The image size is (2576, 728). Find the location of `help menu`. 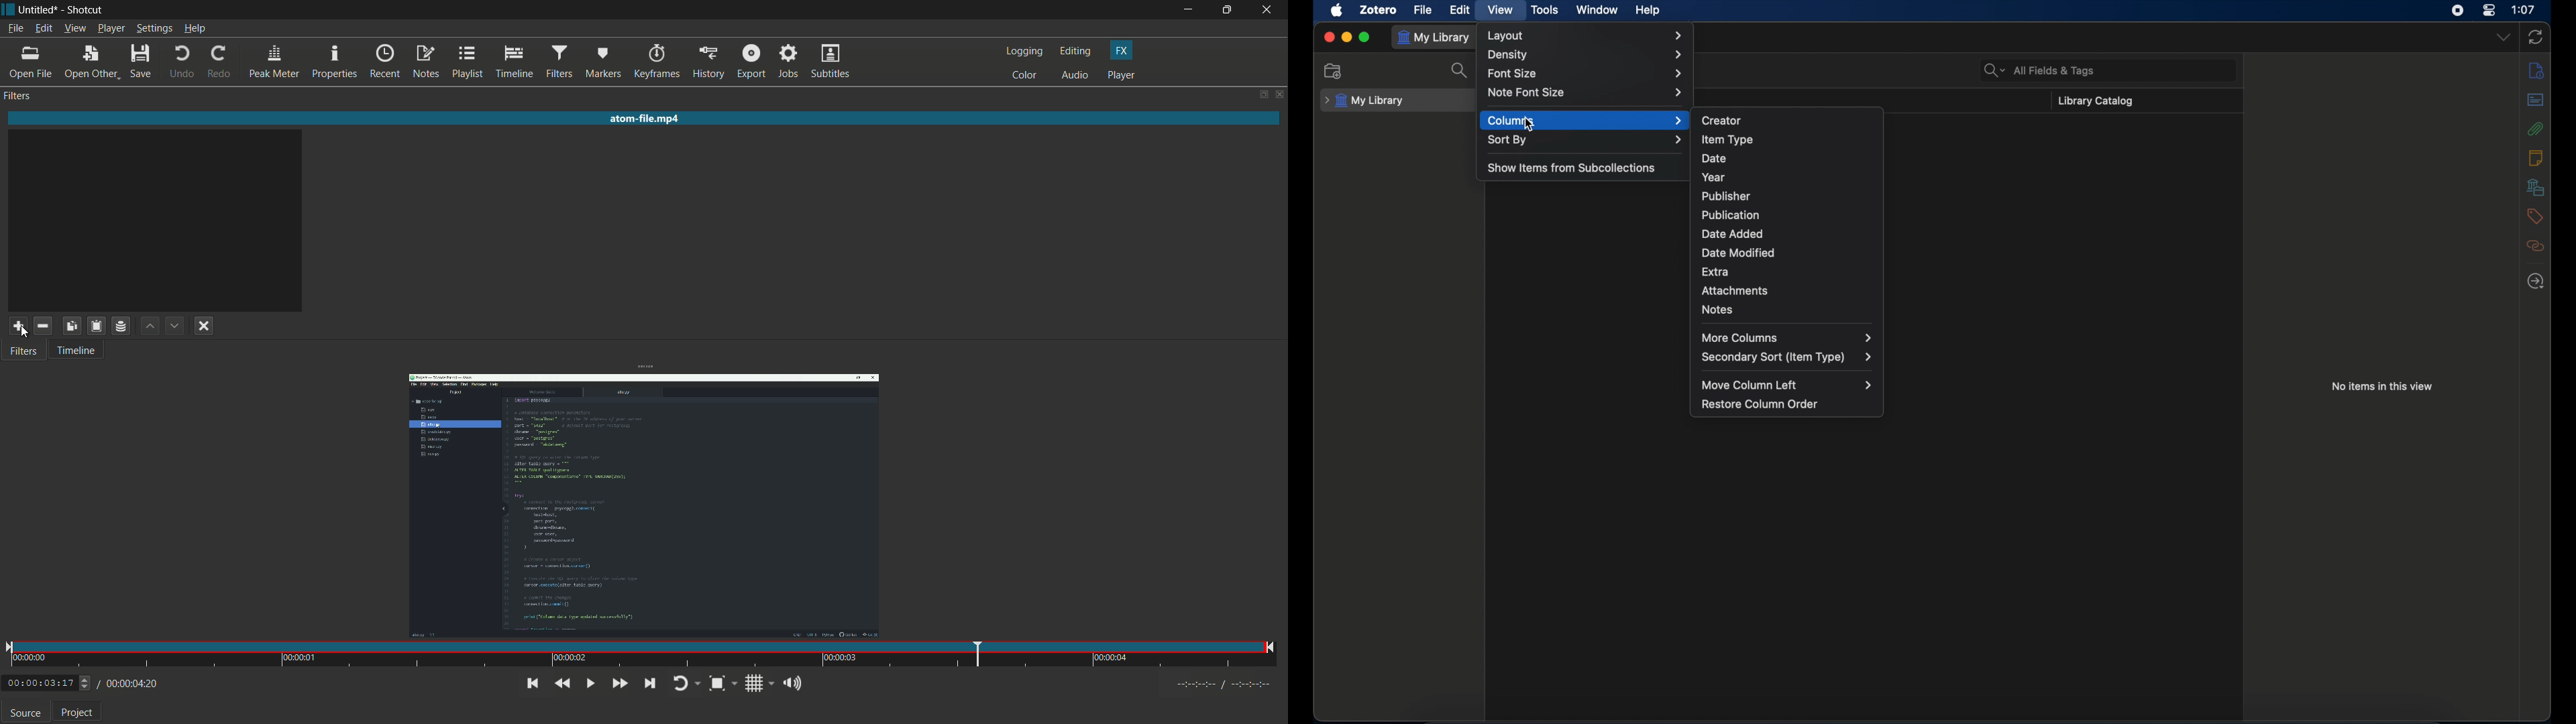

help menu is located at coordinates (194, 28).